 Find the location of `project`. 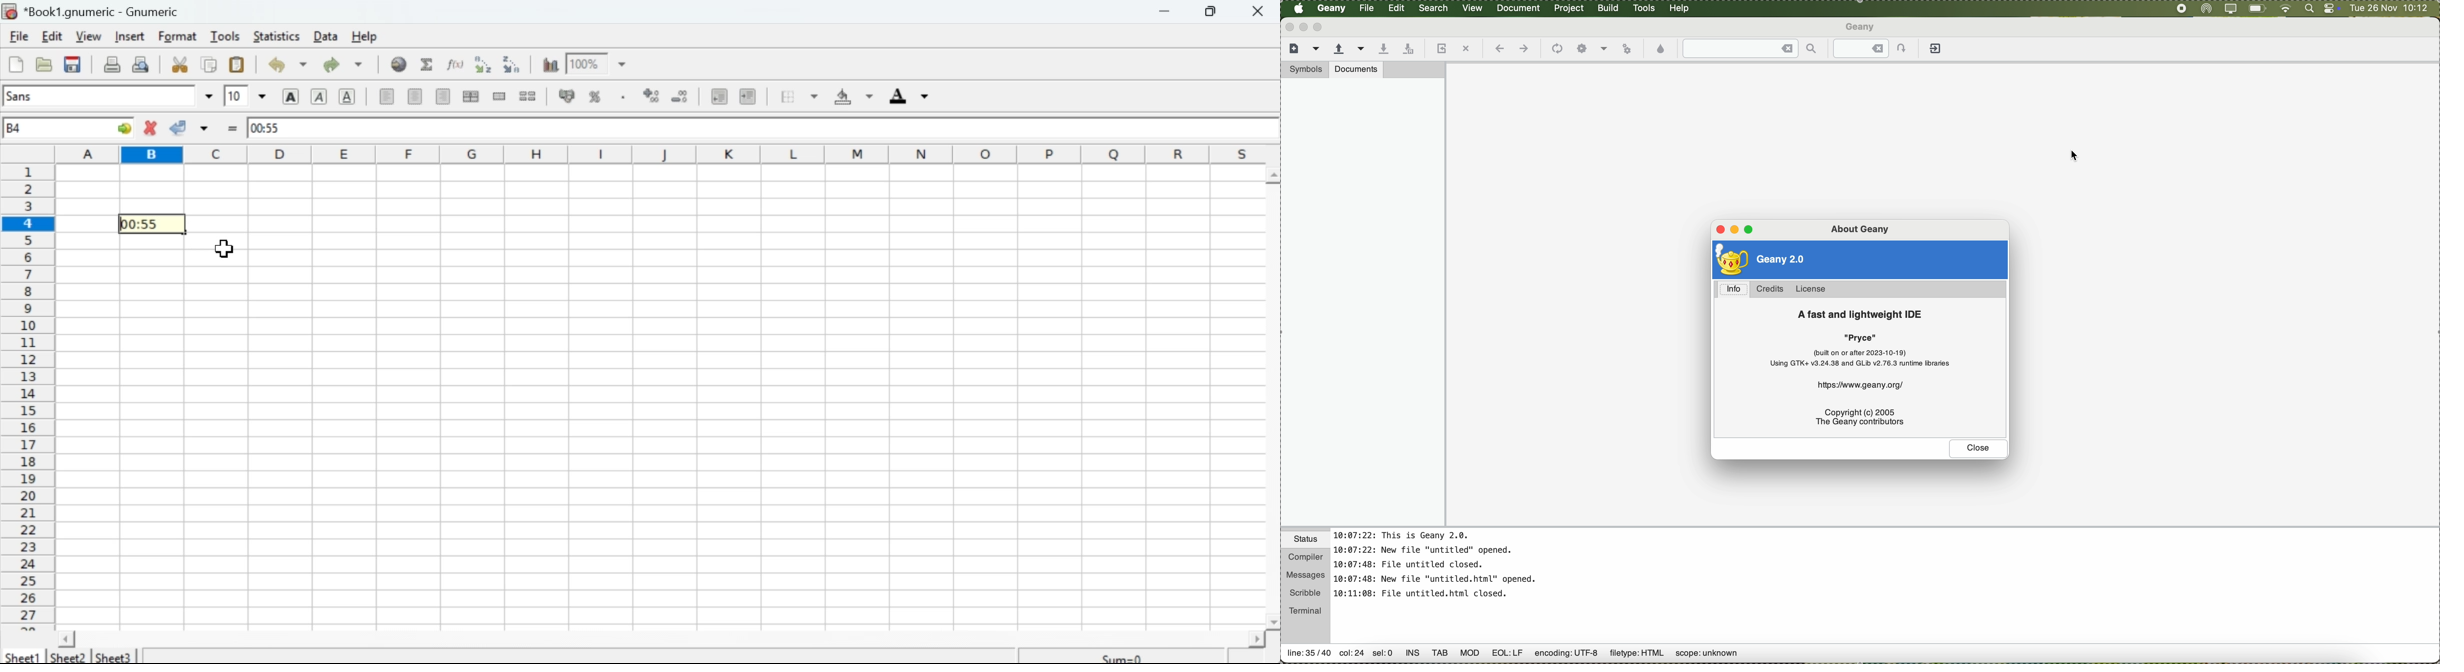

project is located at coordinates (1572, 9).